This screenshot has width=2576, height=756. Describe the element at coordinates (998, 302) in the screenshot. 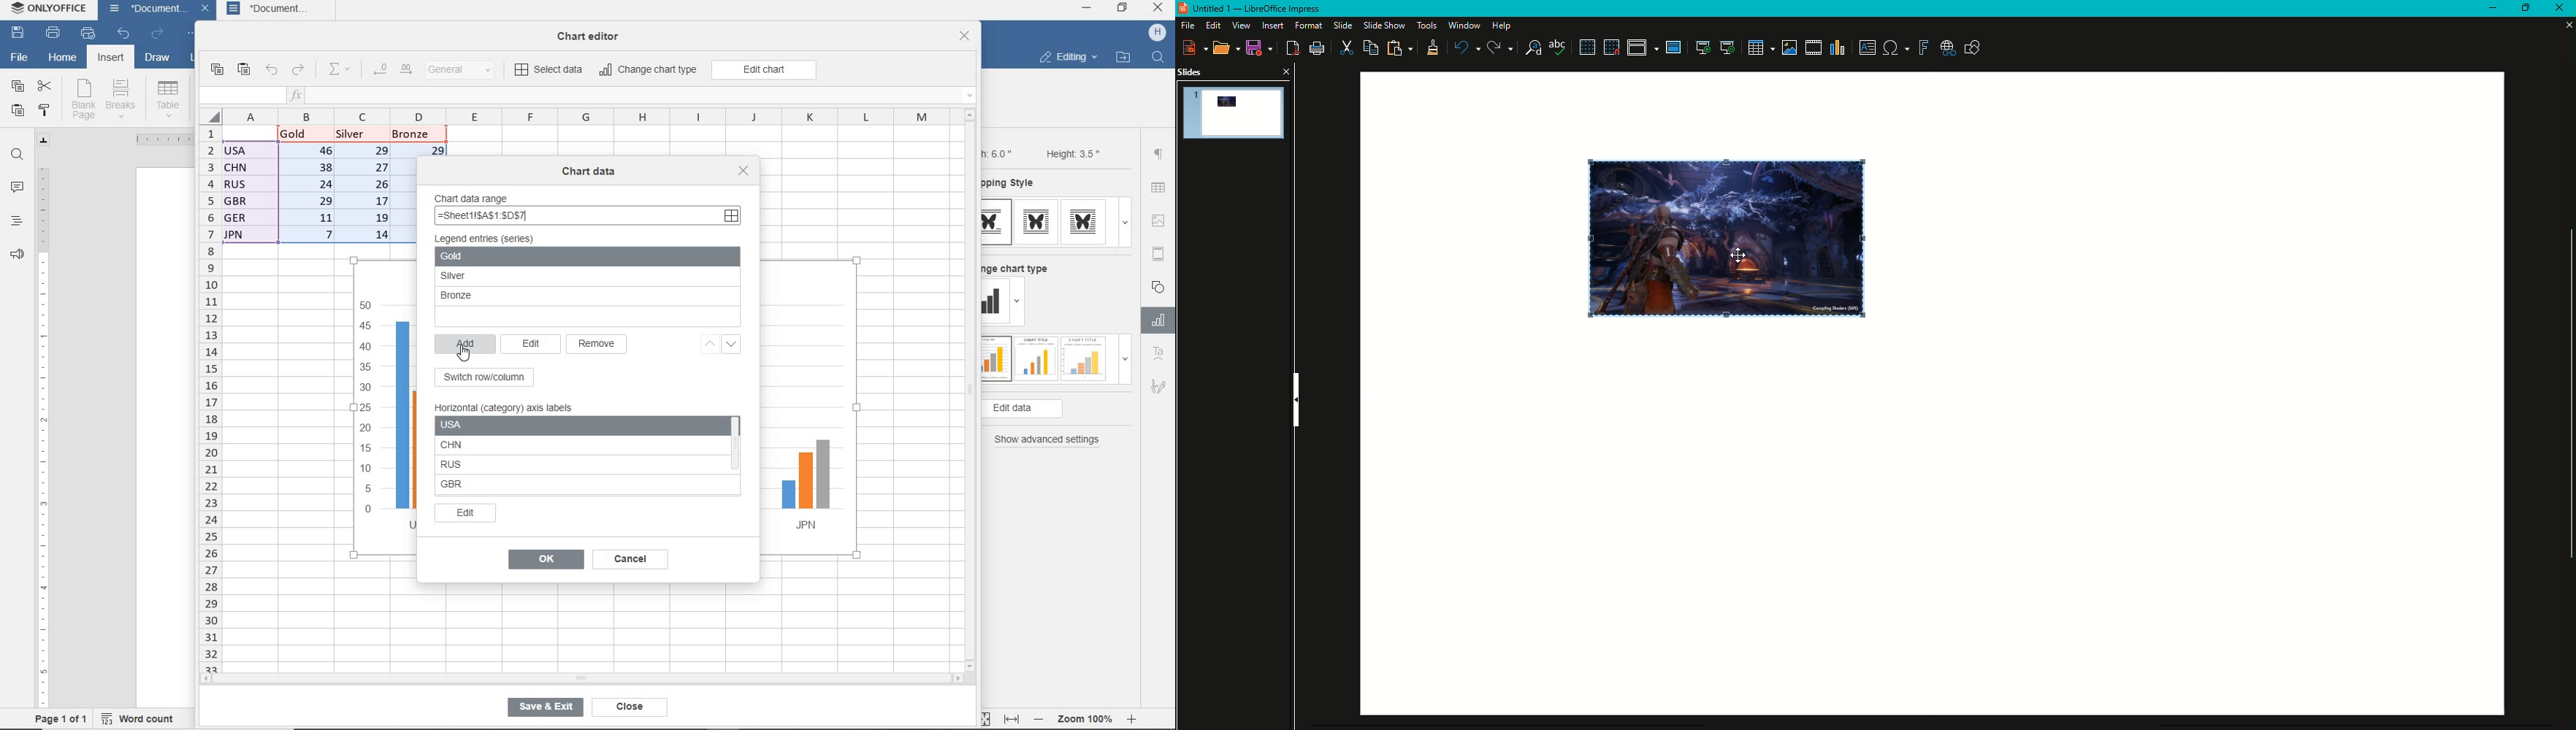

I see `change type` at that location.